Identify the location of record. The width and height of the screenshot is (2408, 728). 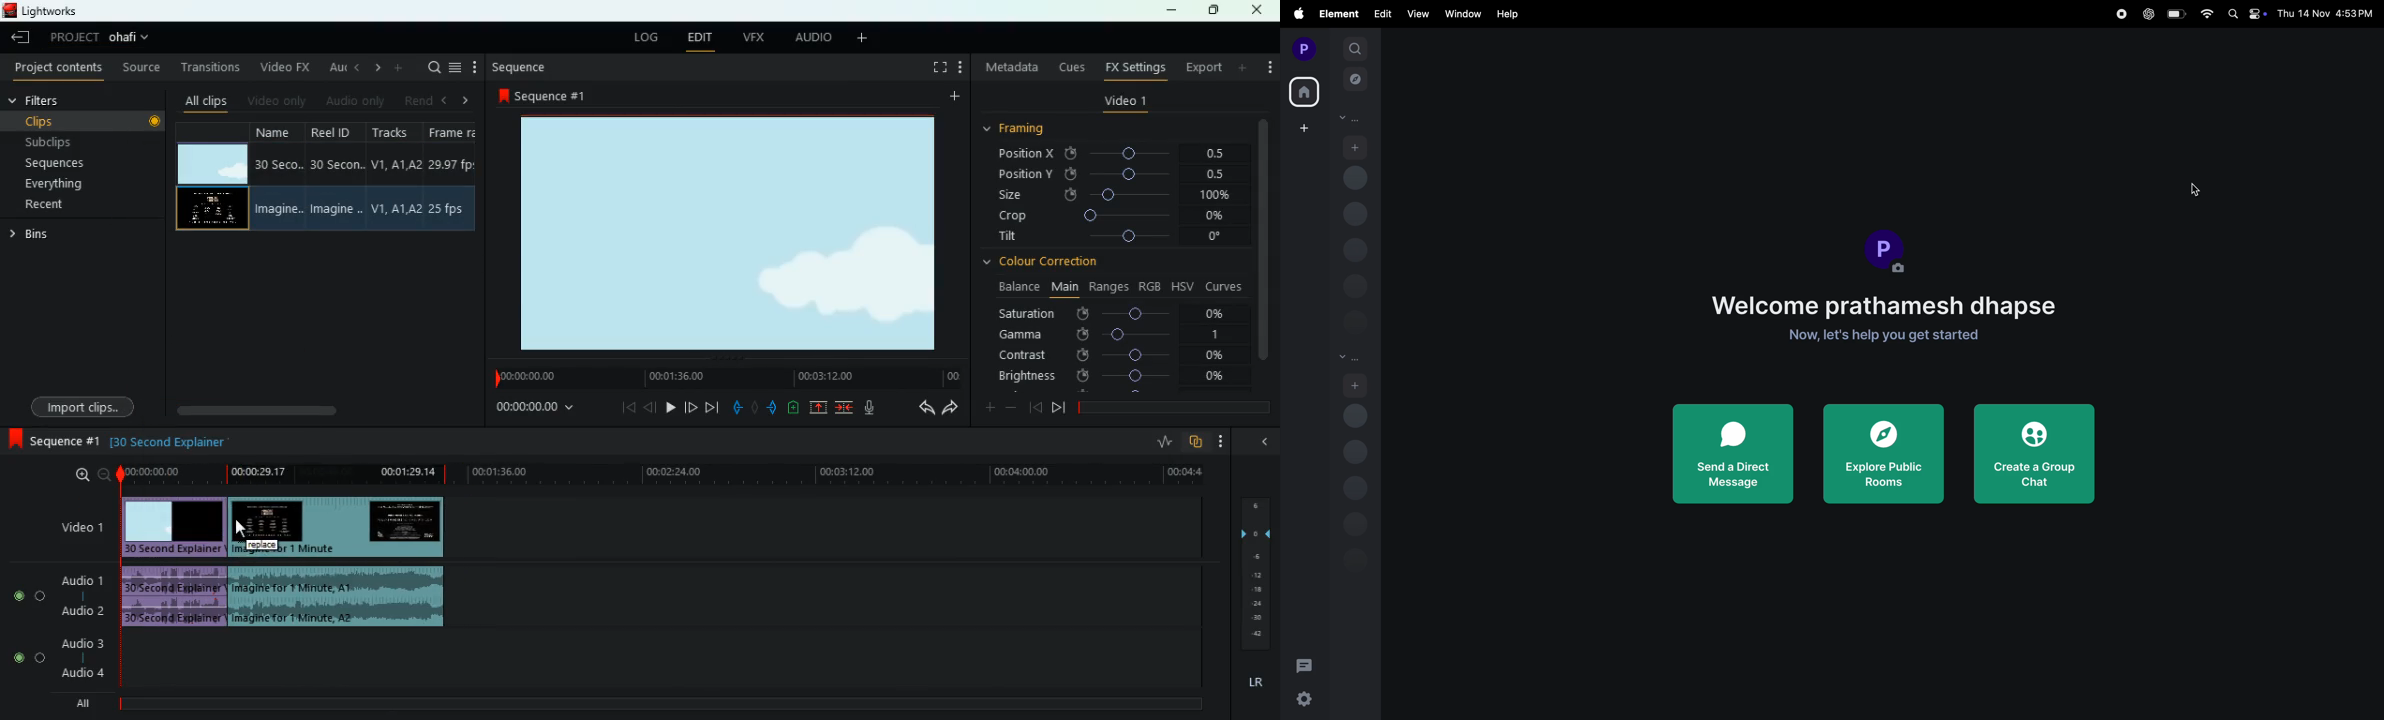
(2121, 14).